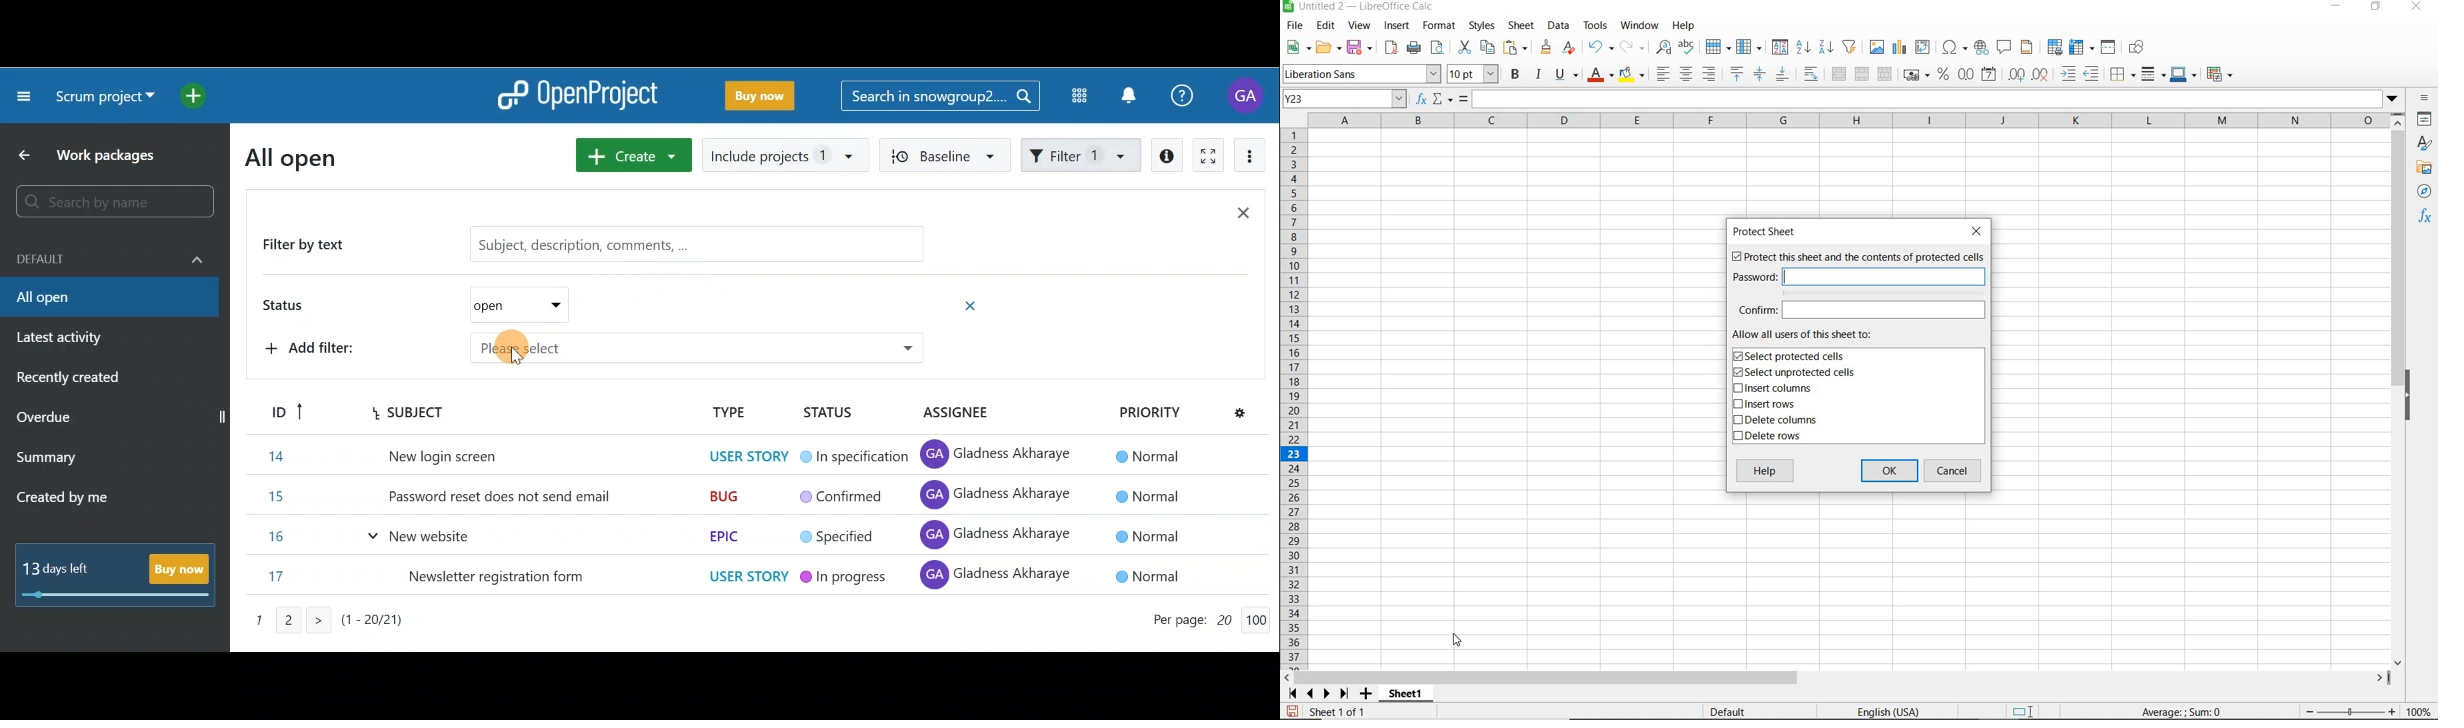 This screenshot has width=2464, height=728. I want to click on SPLIT WINDOW, so click(2110, 46).